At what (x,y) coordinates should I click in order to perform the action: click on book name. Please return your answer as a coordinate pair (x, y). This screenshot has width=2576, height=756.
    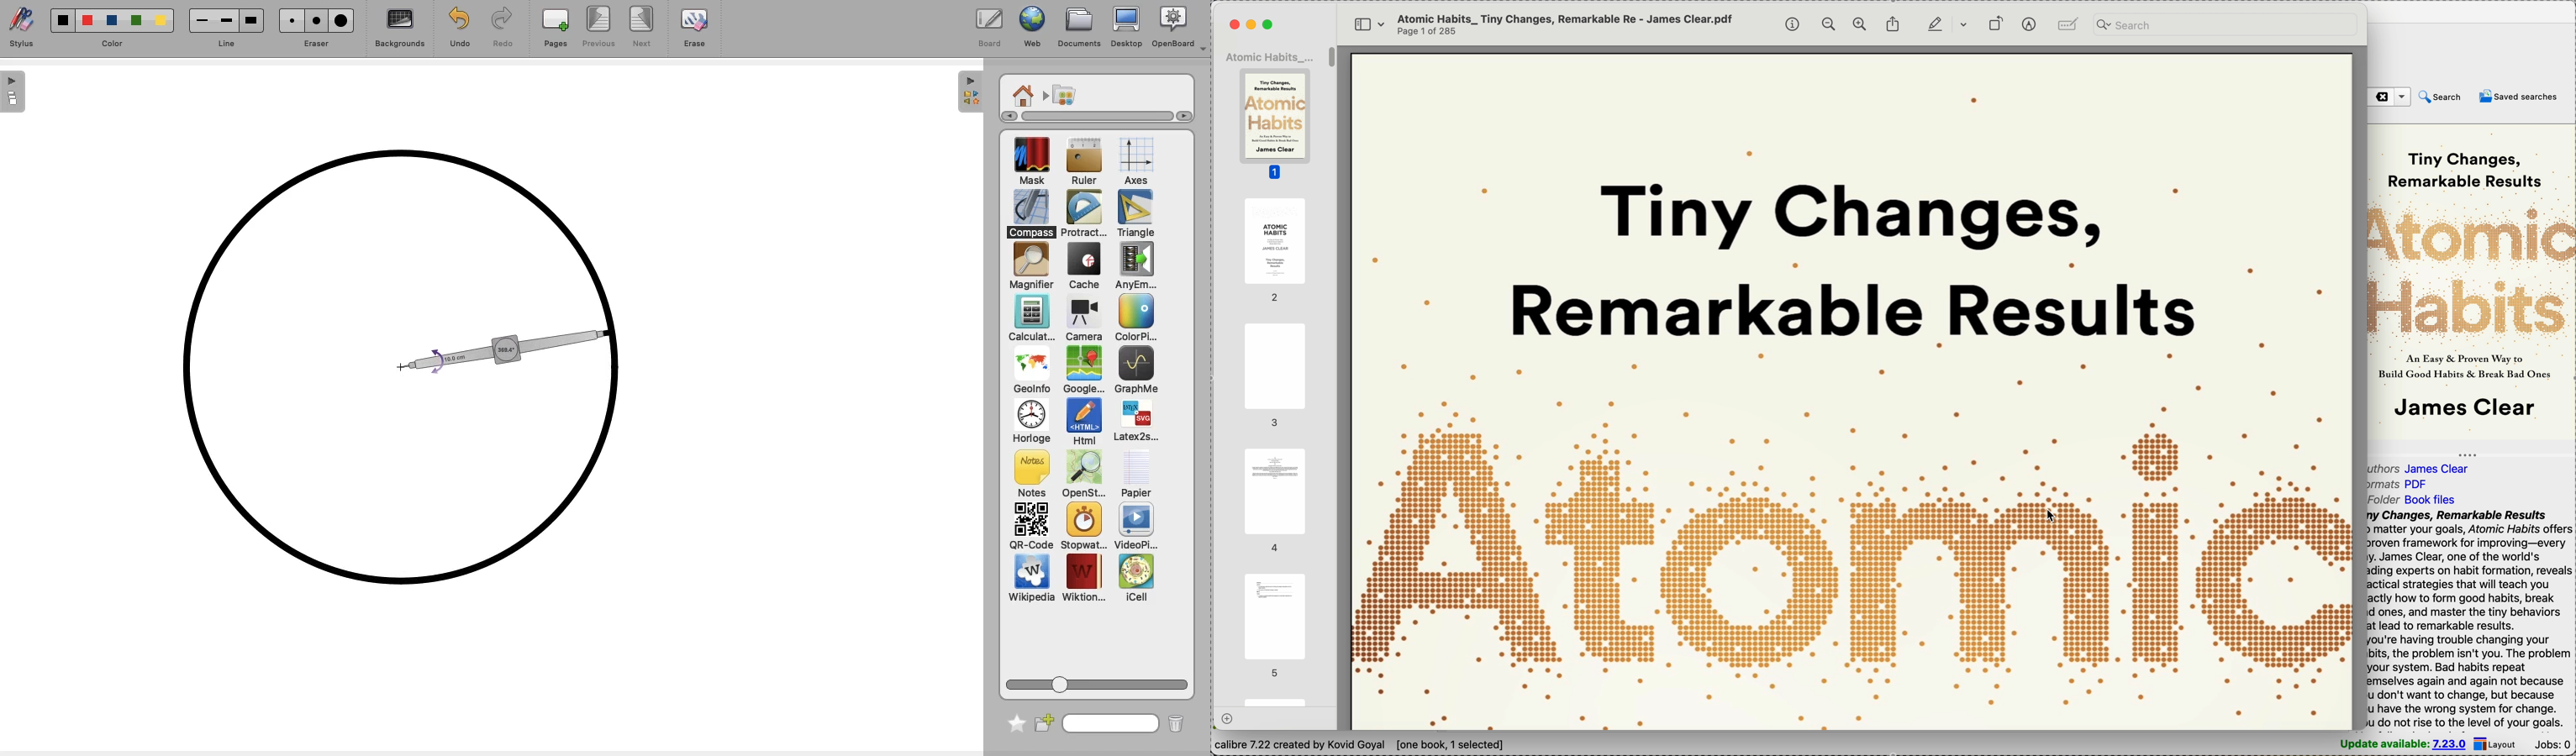
    Looking at the image, I should click on (1271, 56).